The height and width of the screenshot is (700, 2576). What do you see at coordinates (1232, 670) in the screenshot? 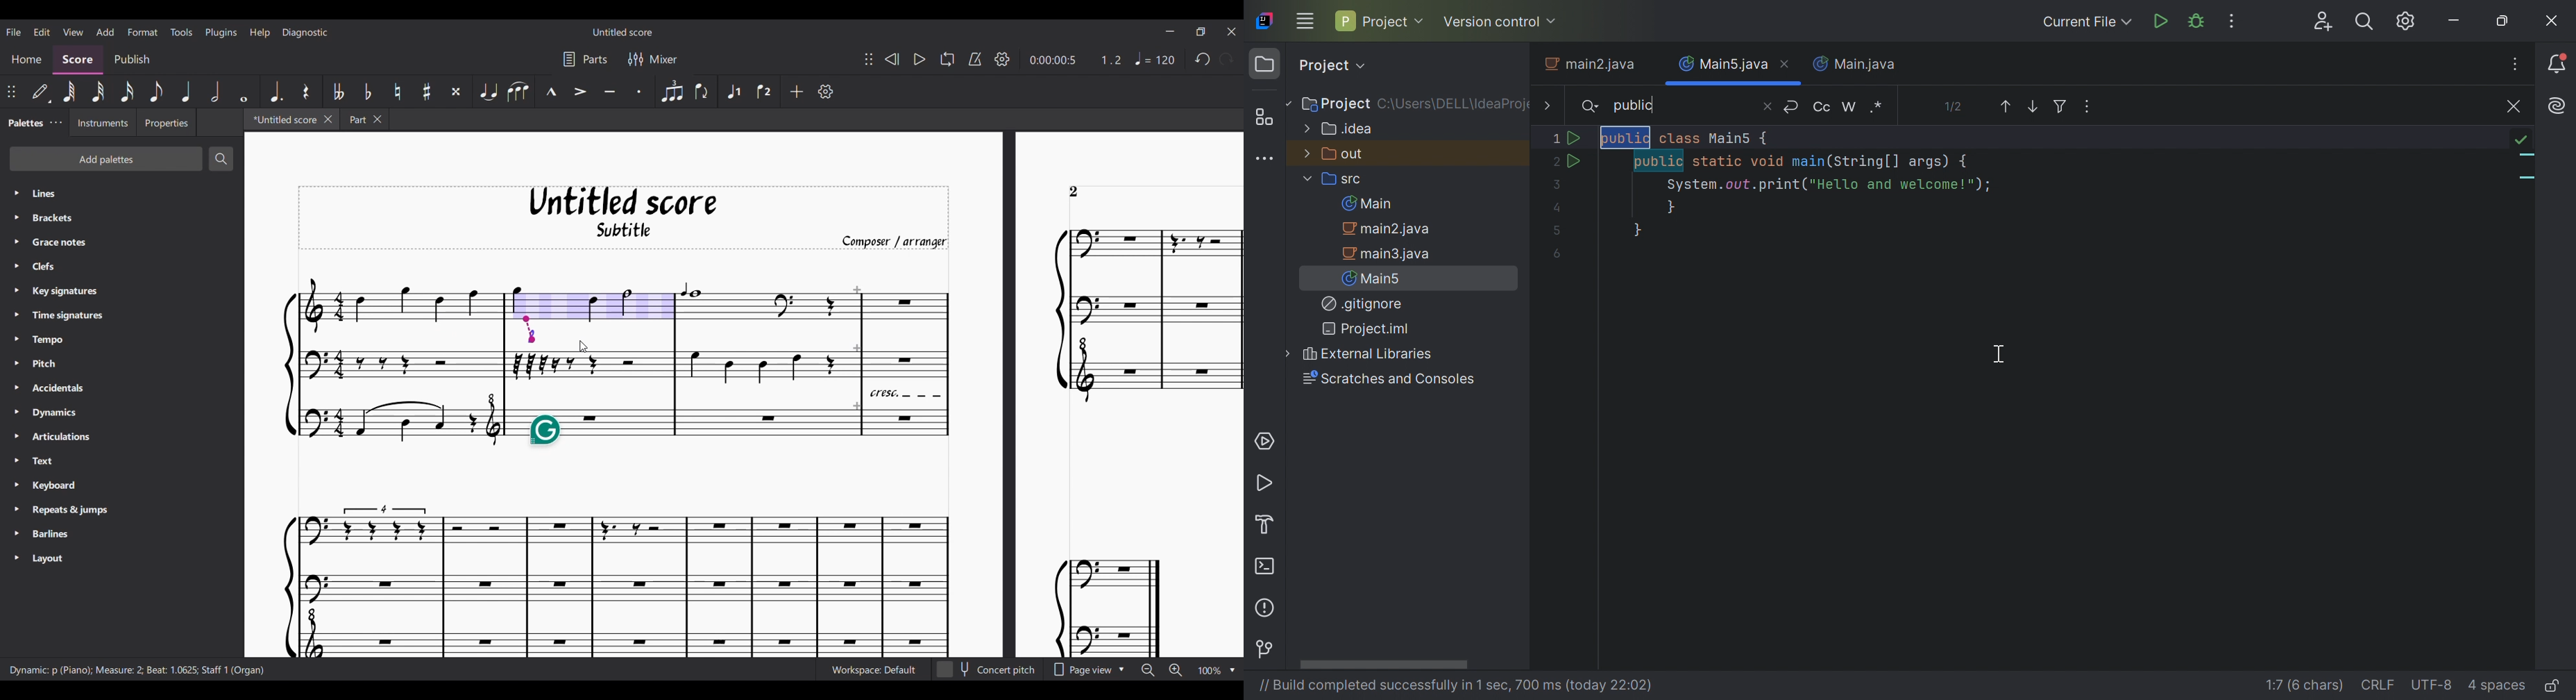
I see `Zoom options` at bounding box center [1232, 670].